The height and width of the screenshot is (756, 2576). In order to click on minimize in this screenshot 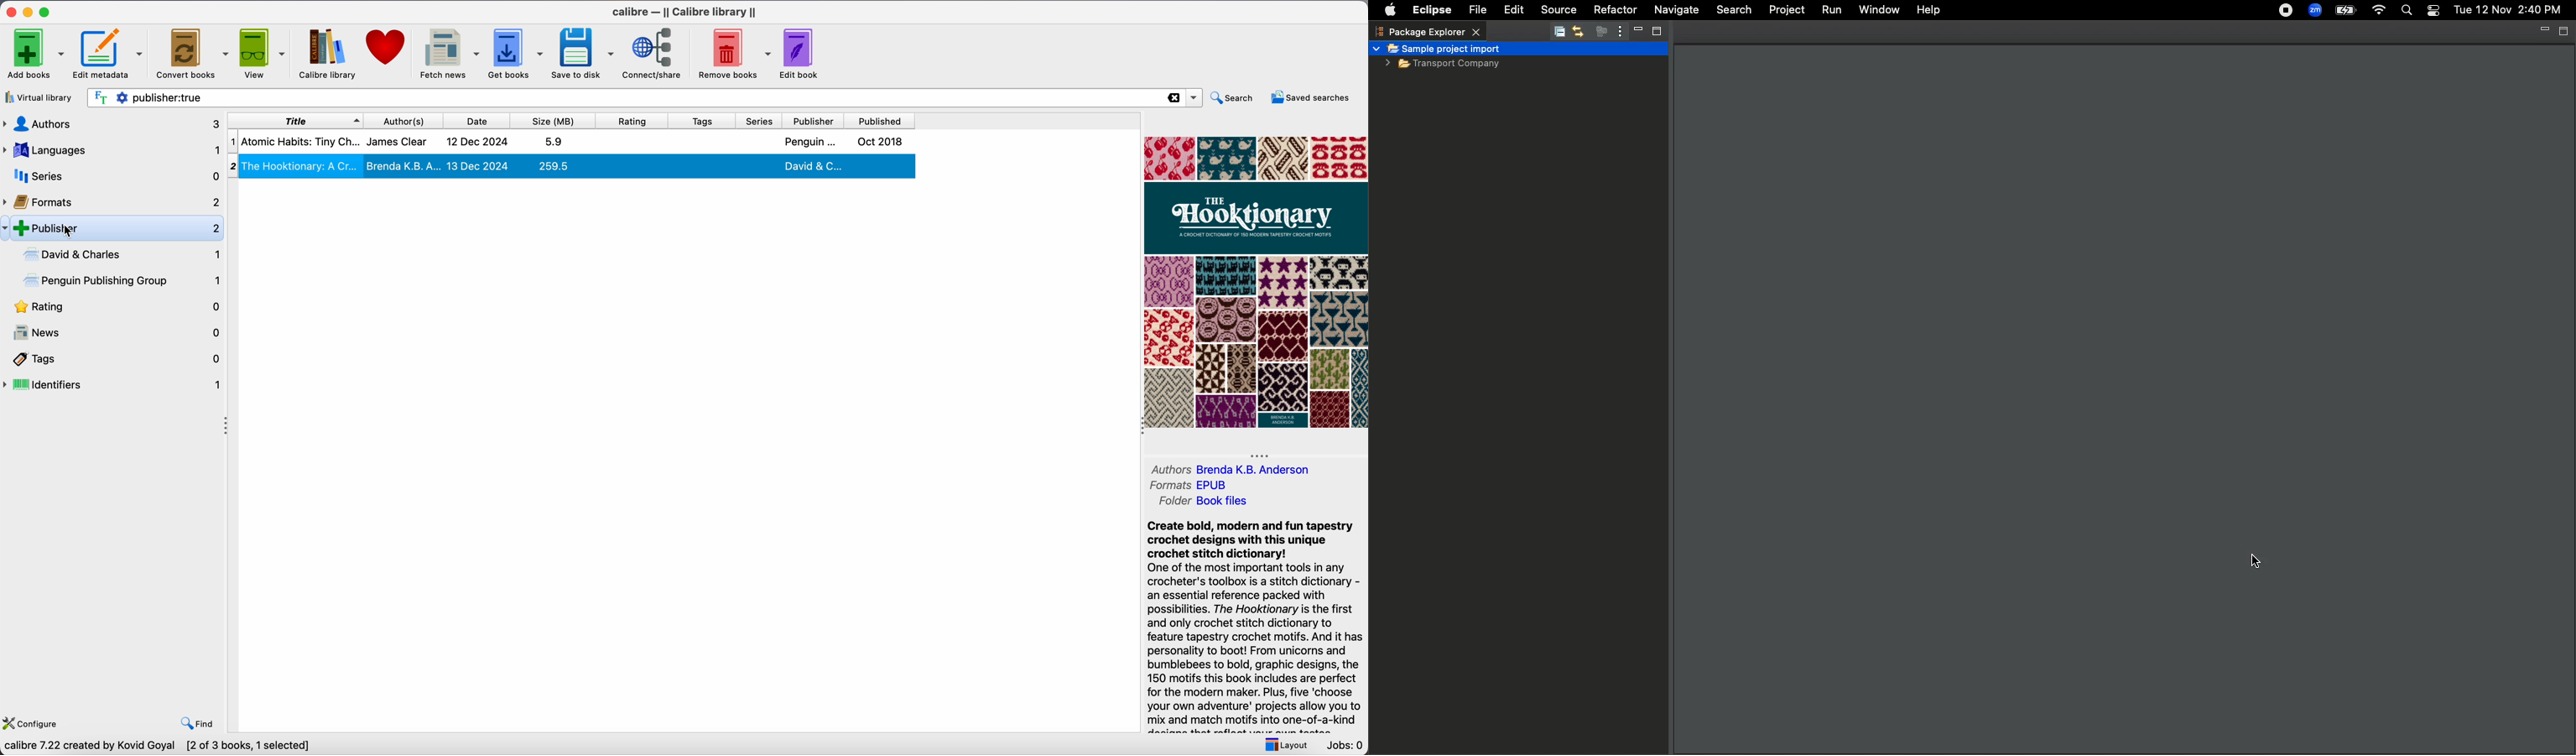, I will do `click(28, 12)`.